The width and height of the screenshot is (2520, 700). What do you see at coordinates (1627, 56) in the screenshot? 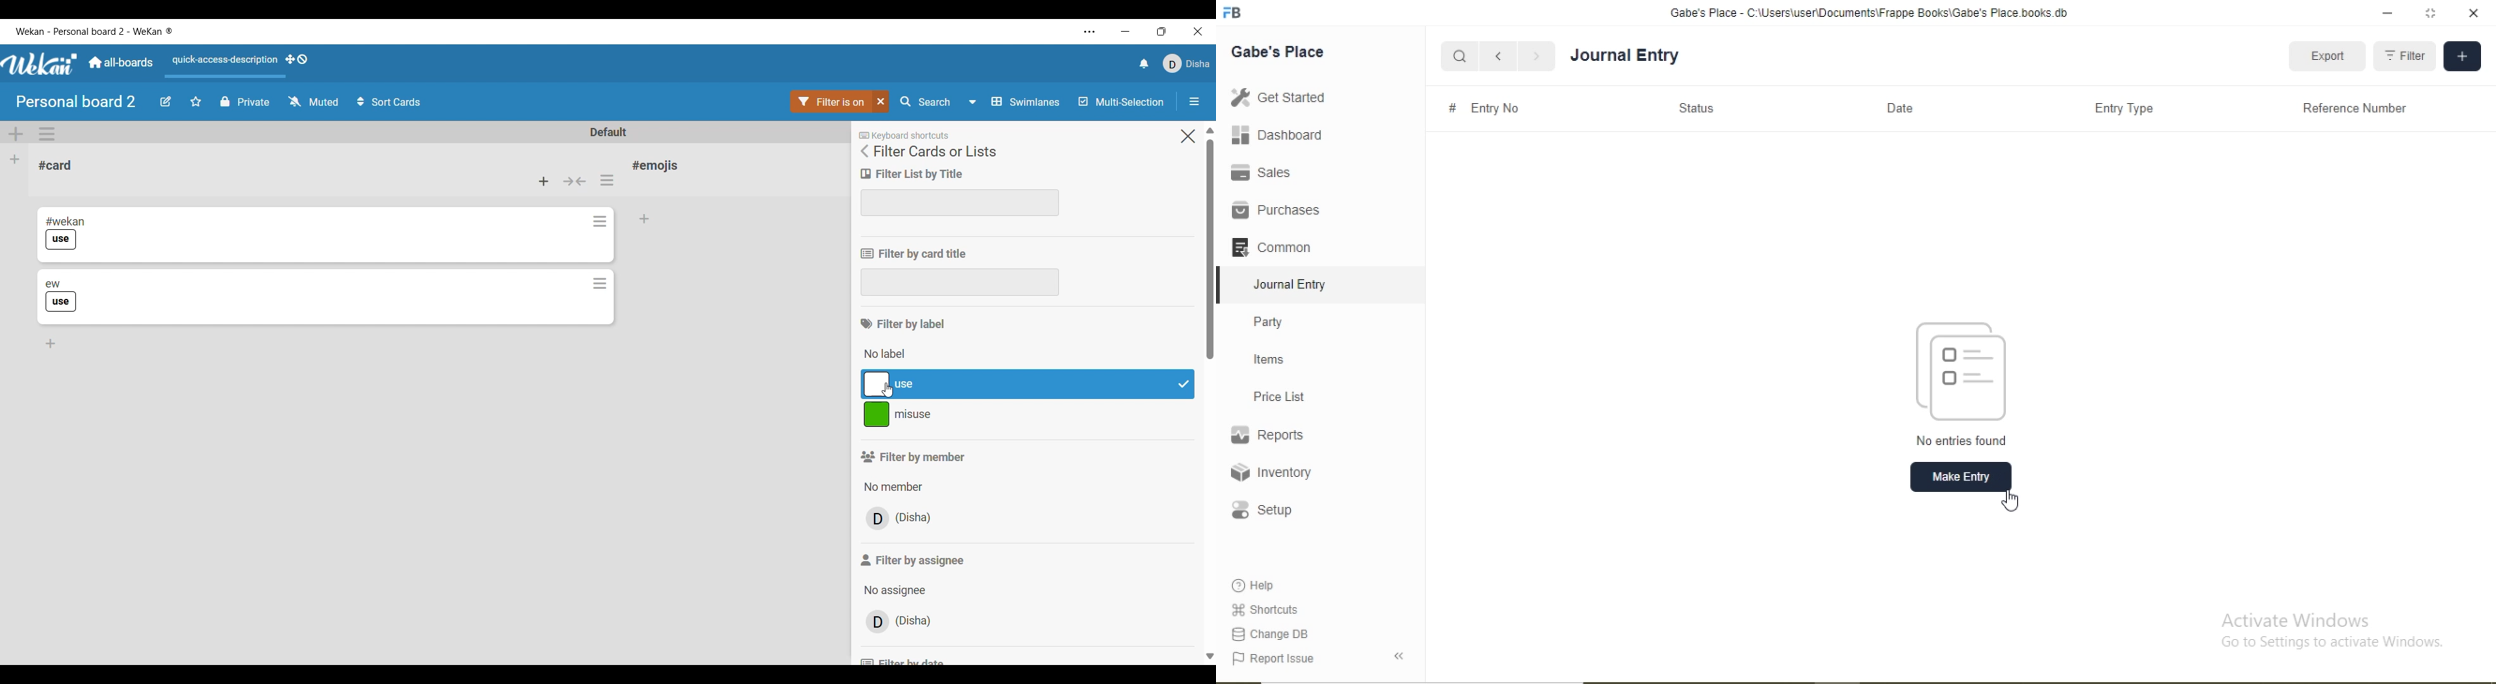
I see `Journal Entry` at bounding box center [1627, 56].